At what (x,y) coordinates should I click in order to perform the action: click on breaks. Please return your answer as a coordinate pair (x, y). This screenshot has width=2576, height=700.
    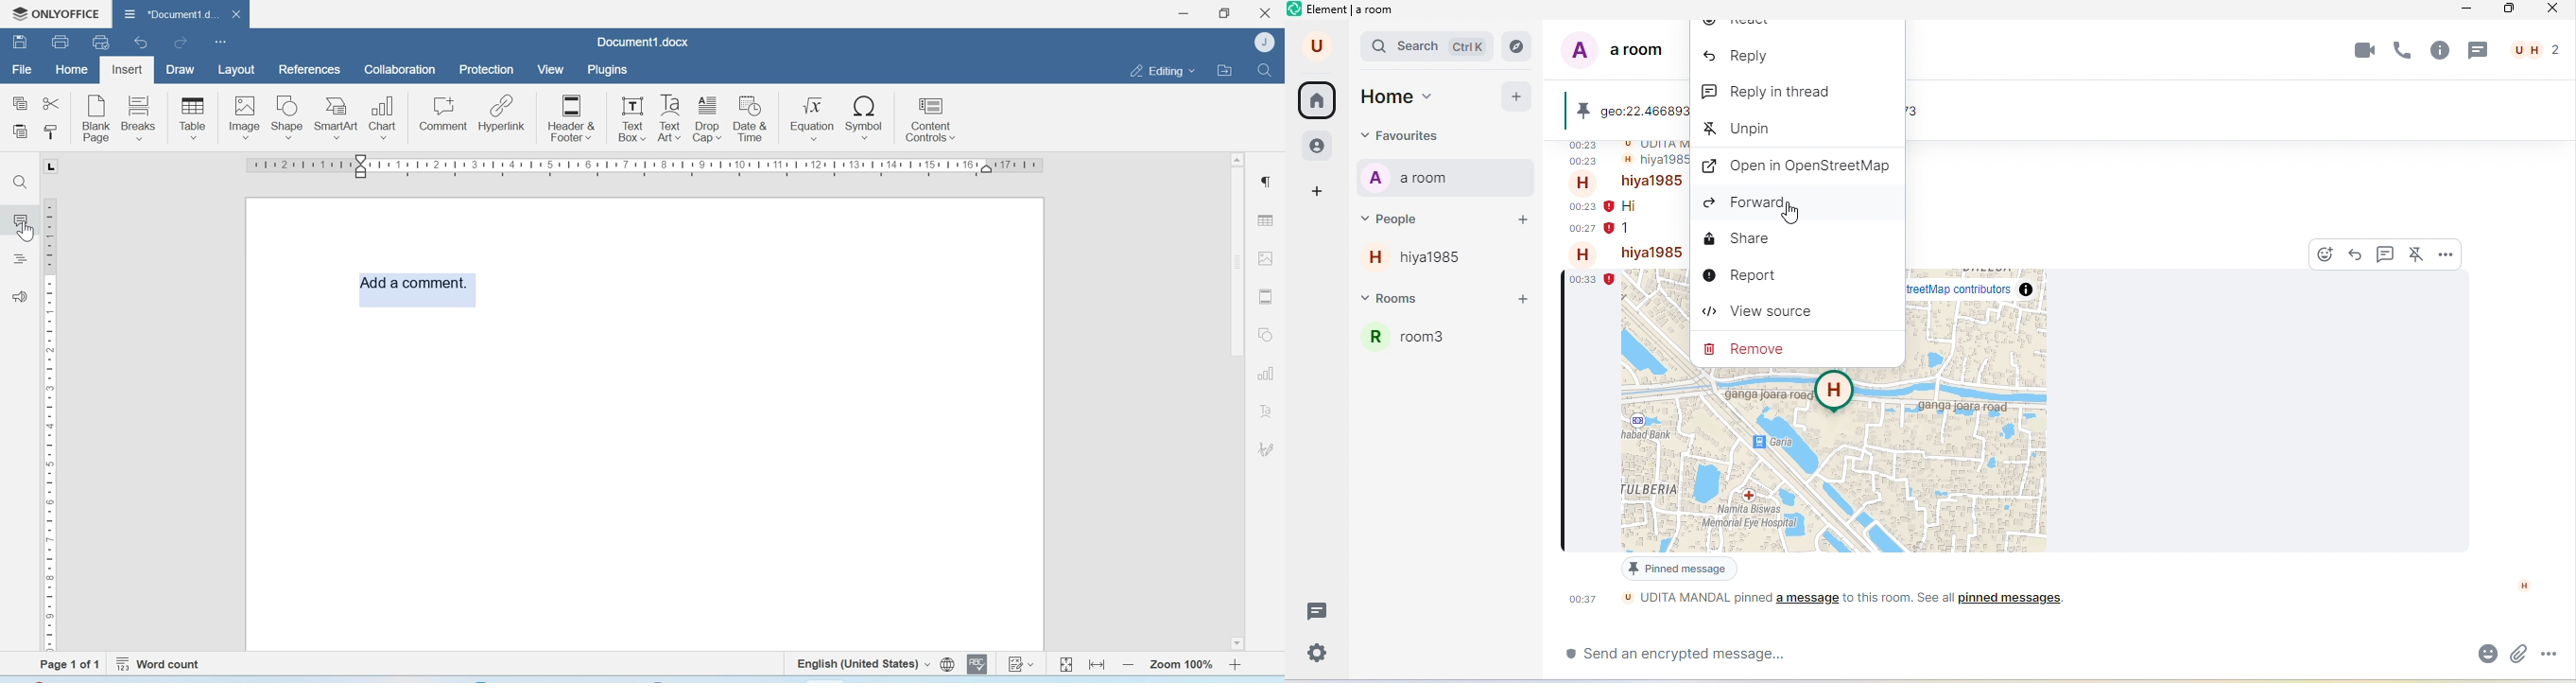
    Looking at the image, I should click on (139, 117).